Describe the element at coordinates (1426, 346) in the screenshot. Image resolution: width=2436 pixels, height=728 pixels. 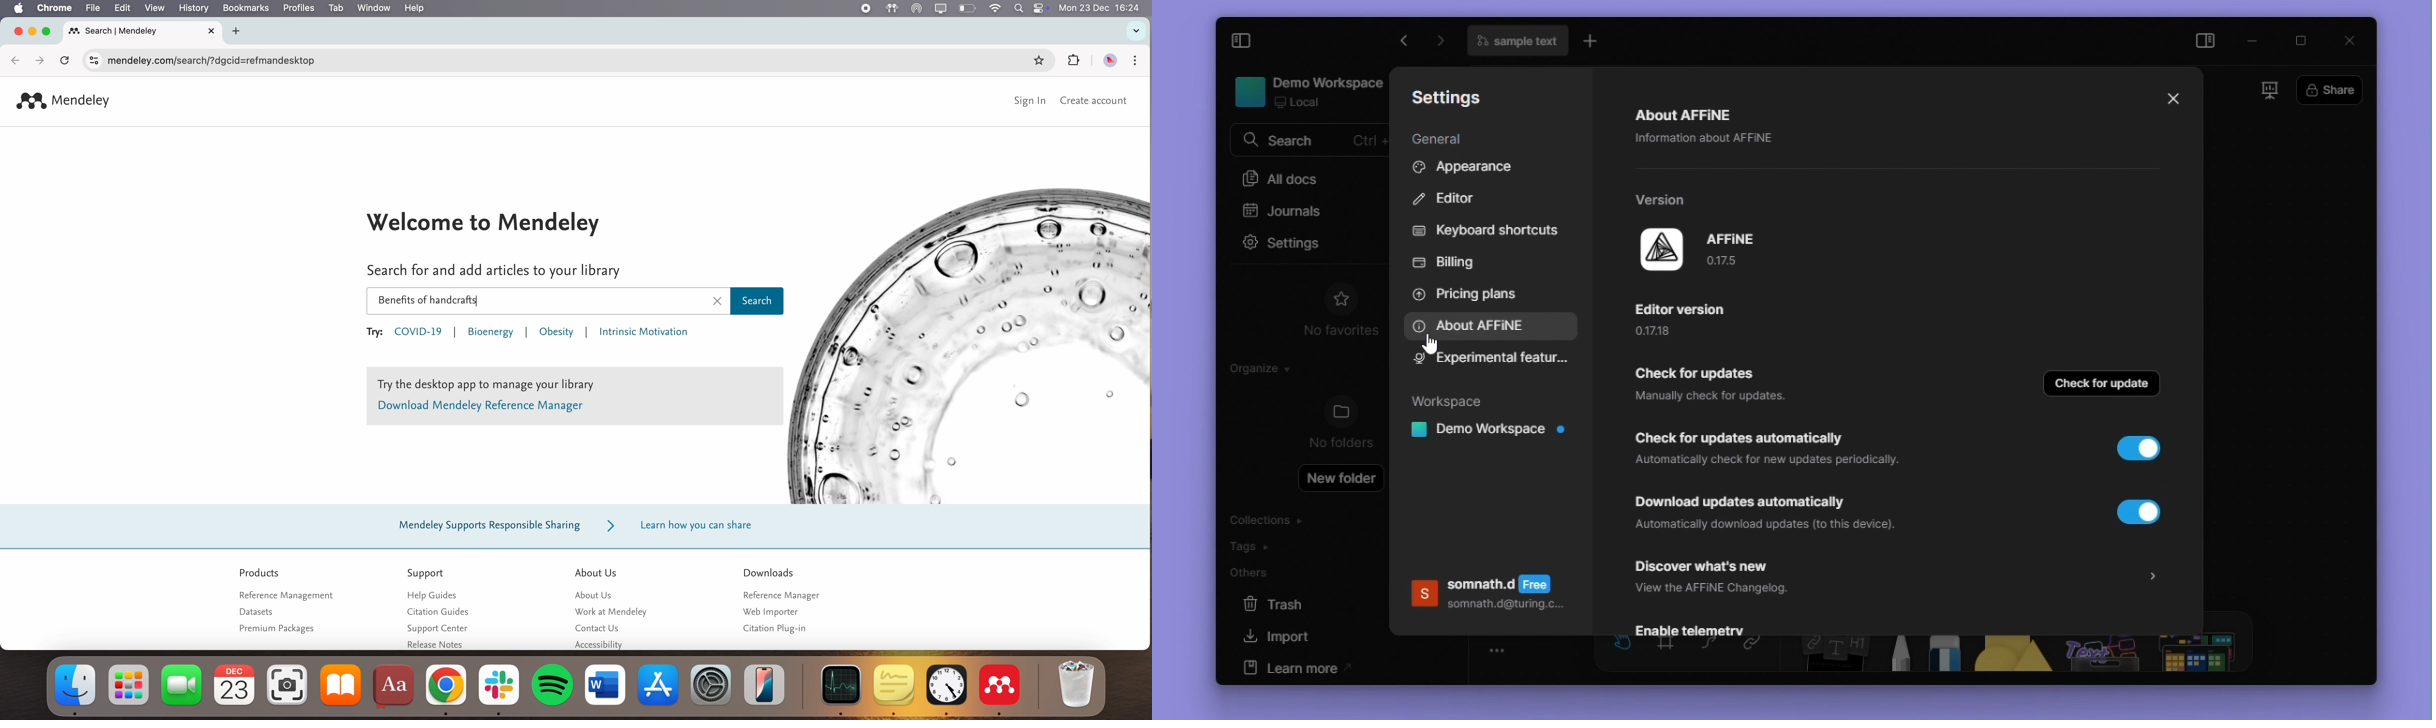
I see `cursor` at that location.